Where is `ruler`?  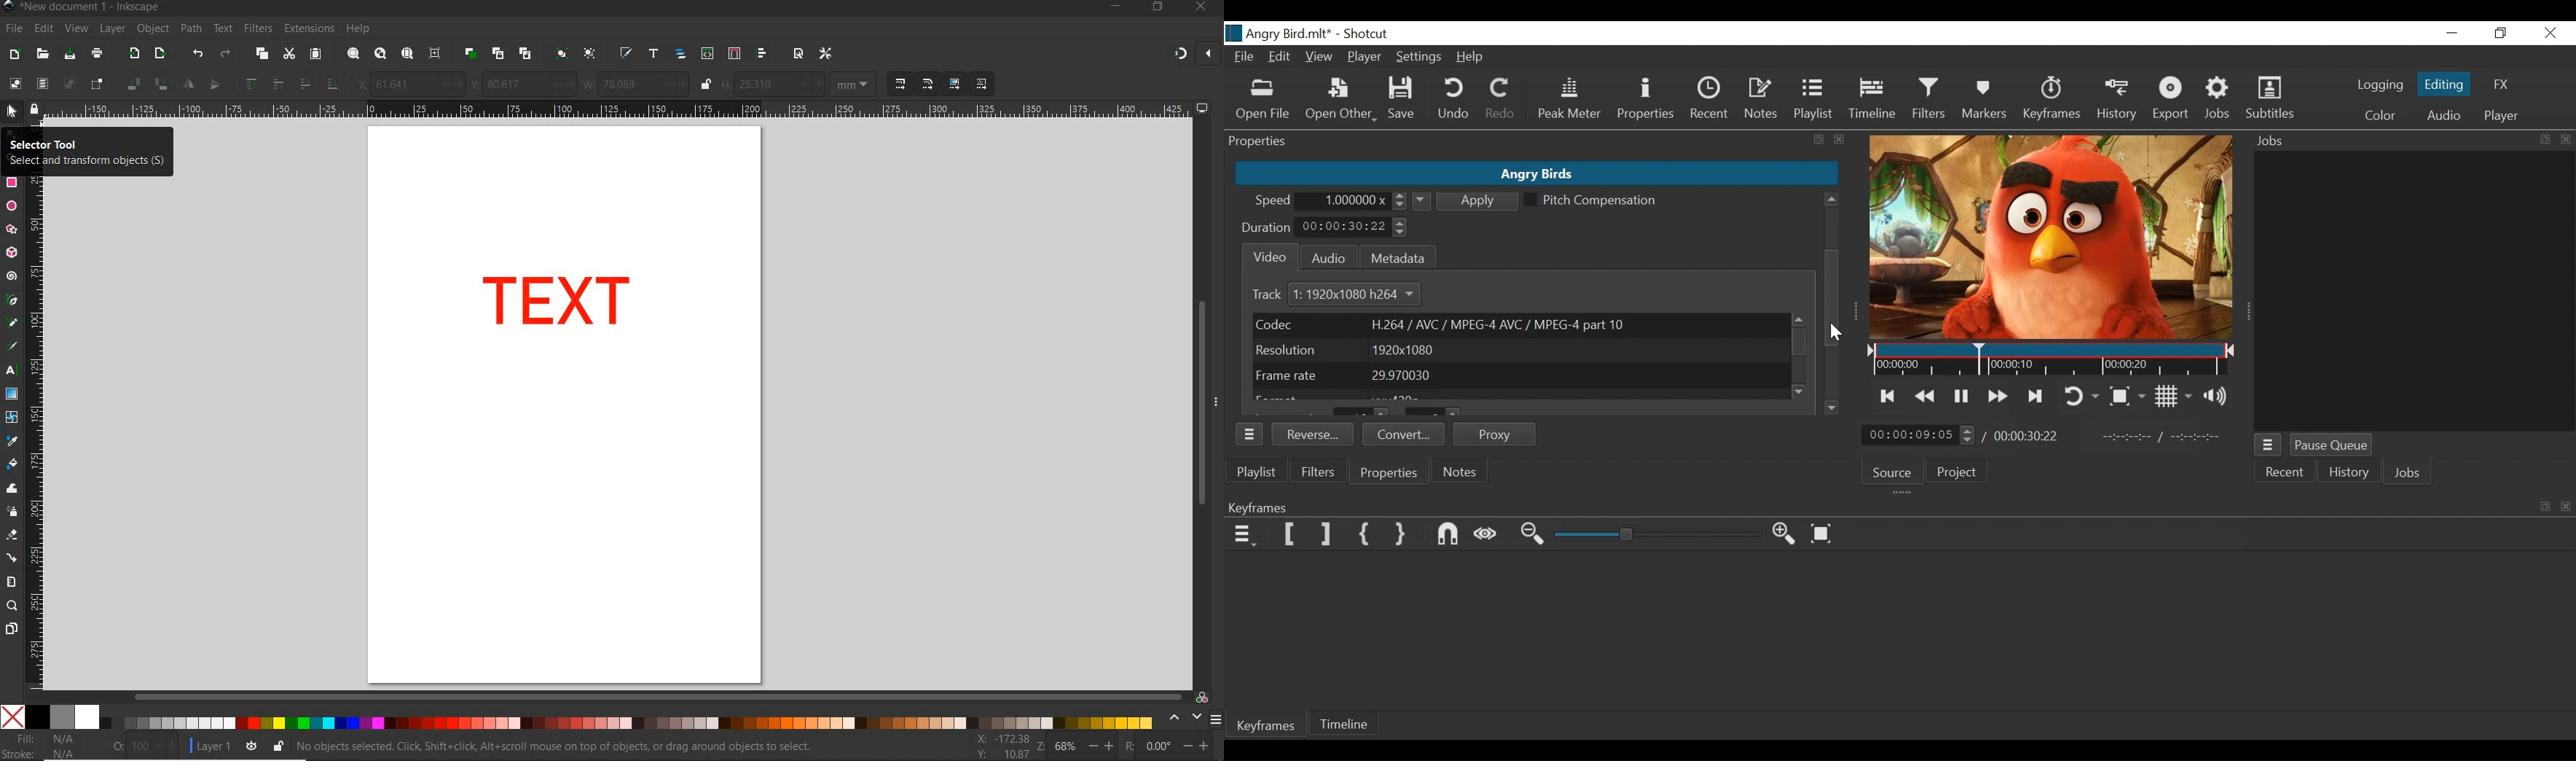
ruler is located at coordinates (37, 435).